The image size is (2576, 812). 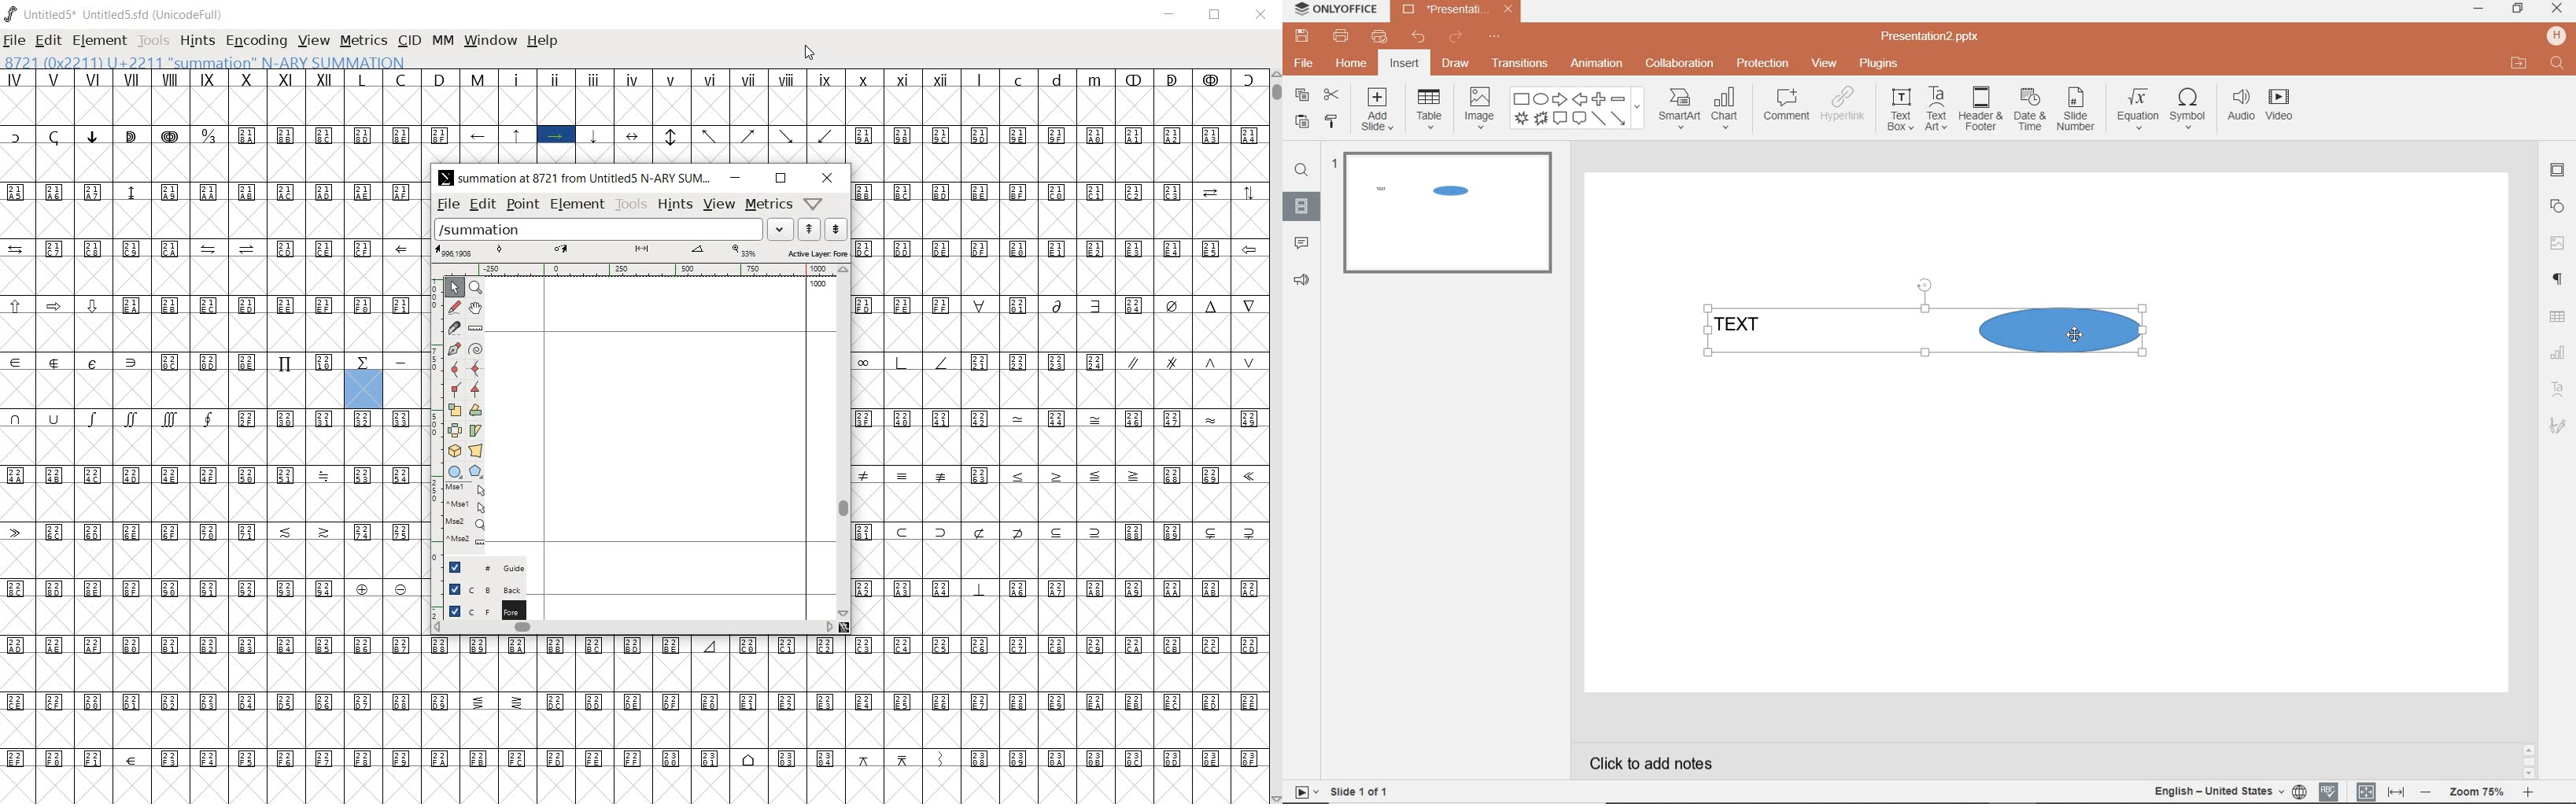 I want to click on minimize, so click(x=736, y=179).